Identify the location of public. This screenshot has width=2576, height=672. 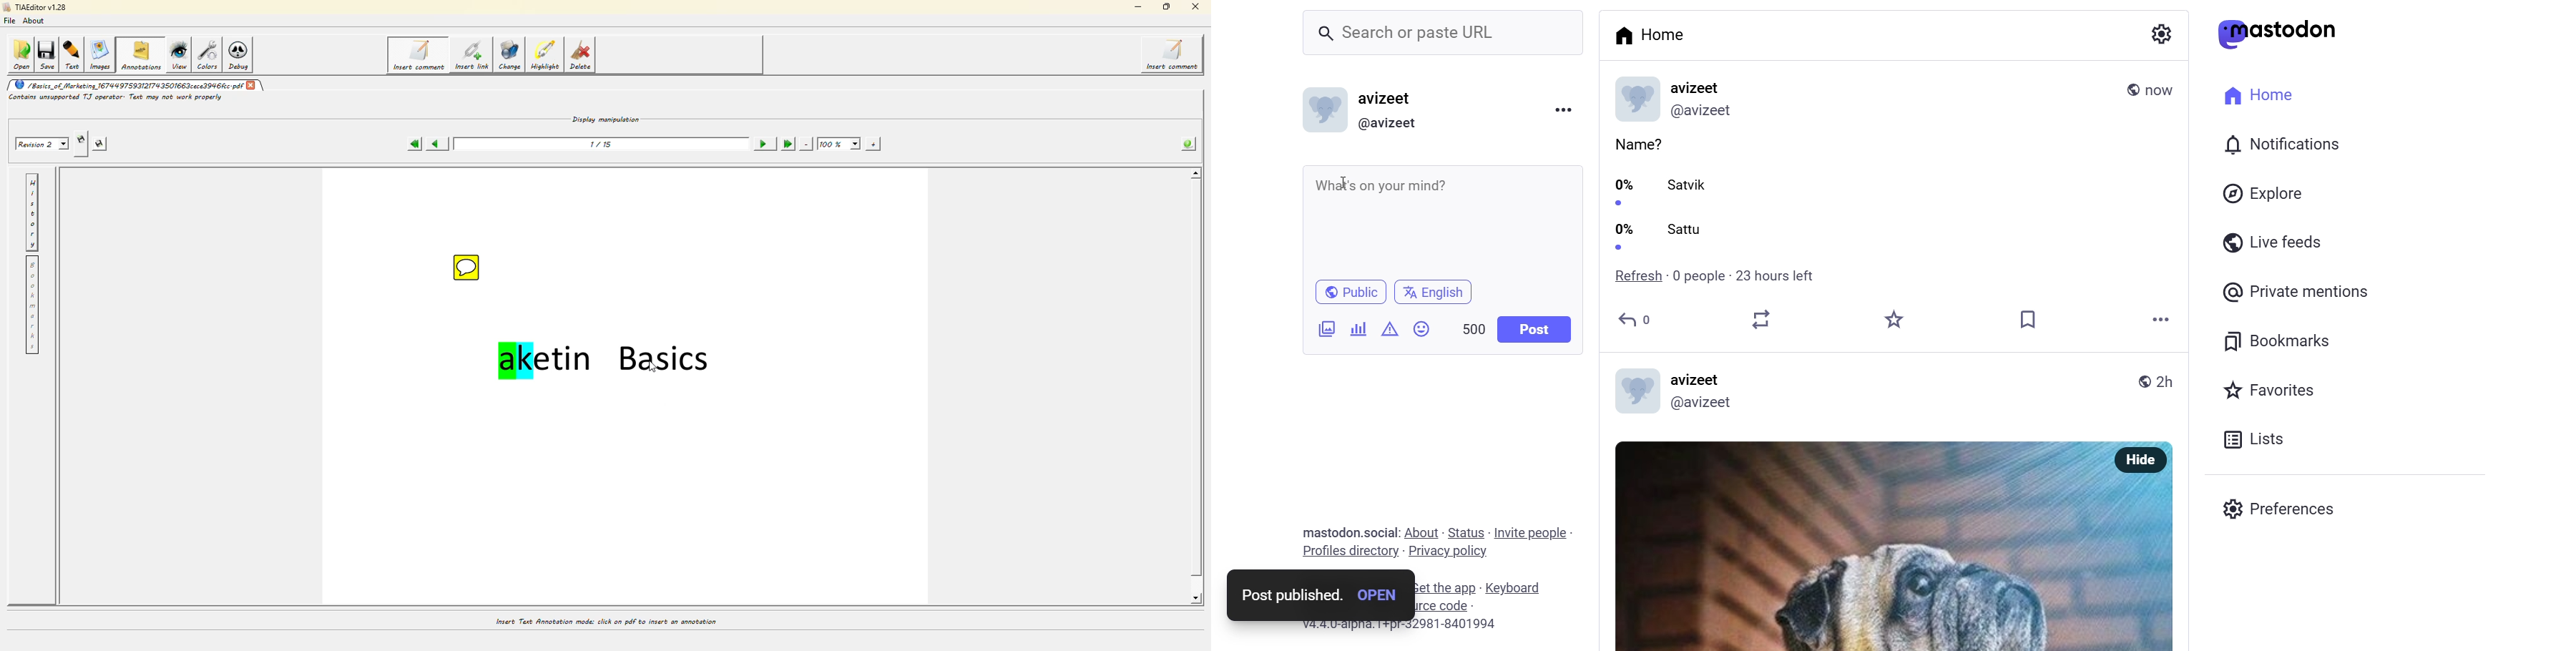
(2145, 382).